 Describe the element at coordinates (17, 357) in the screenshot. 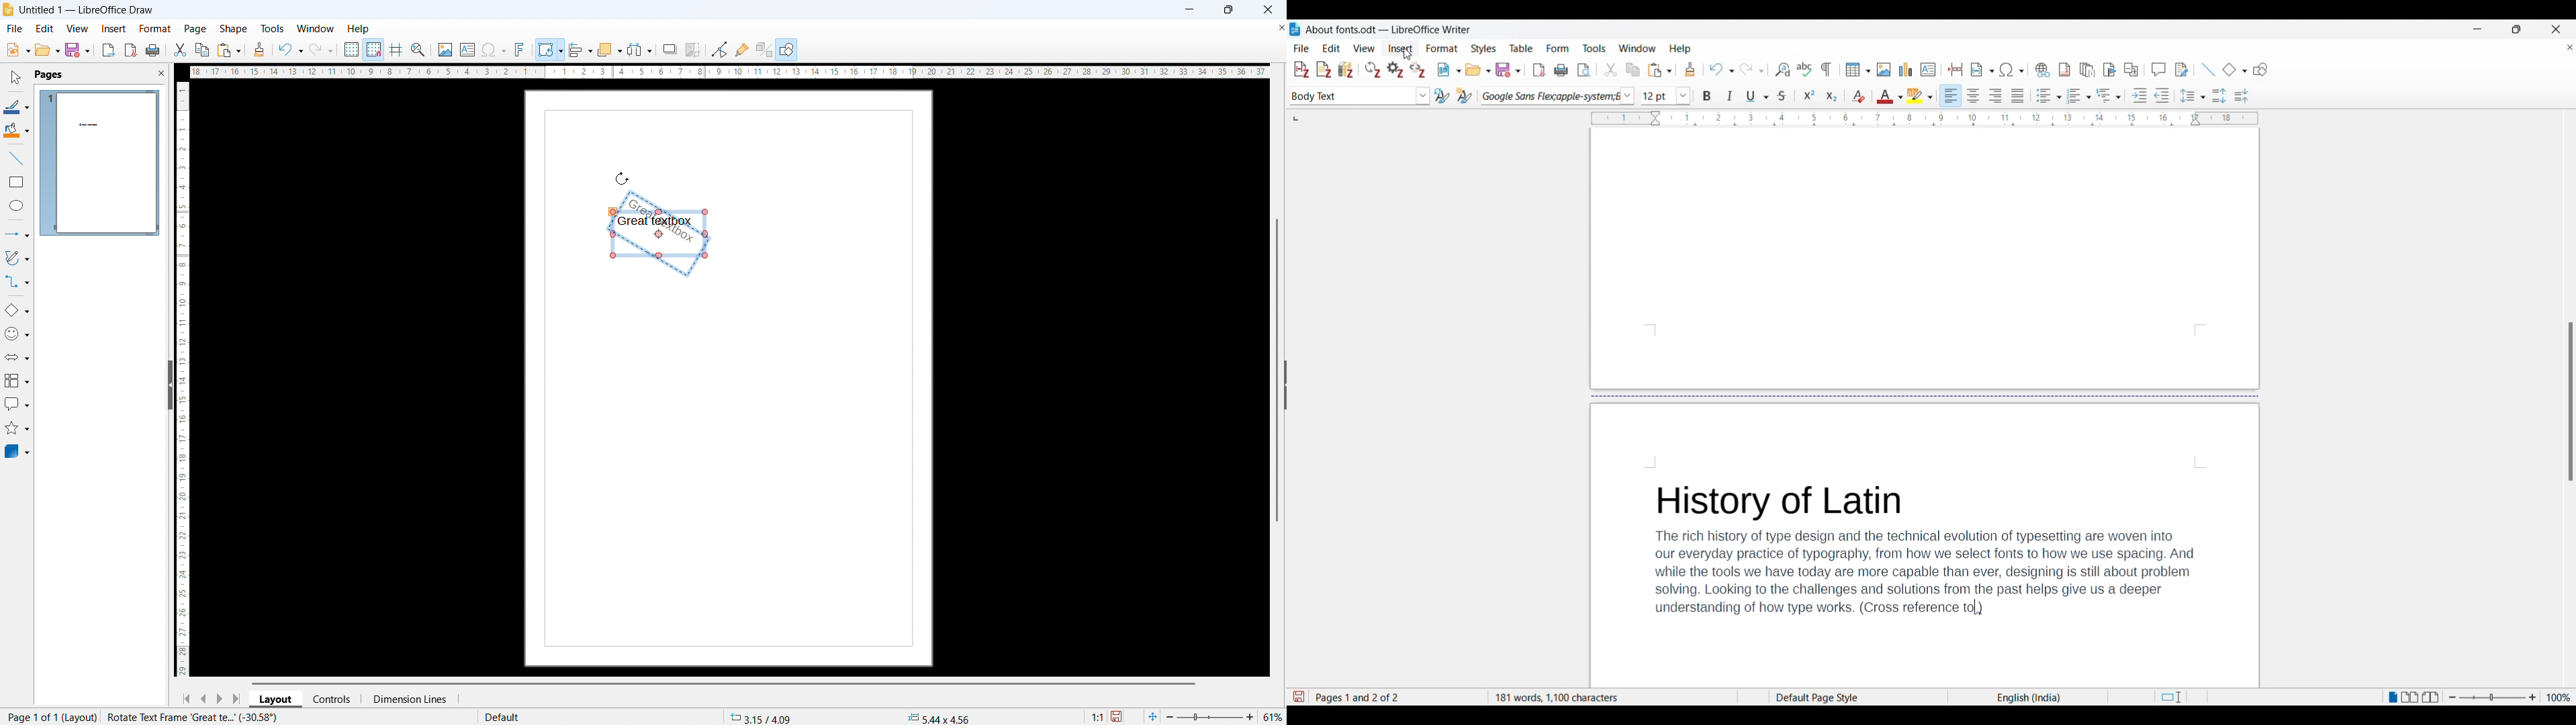

I see `block arrows` at that location.